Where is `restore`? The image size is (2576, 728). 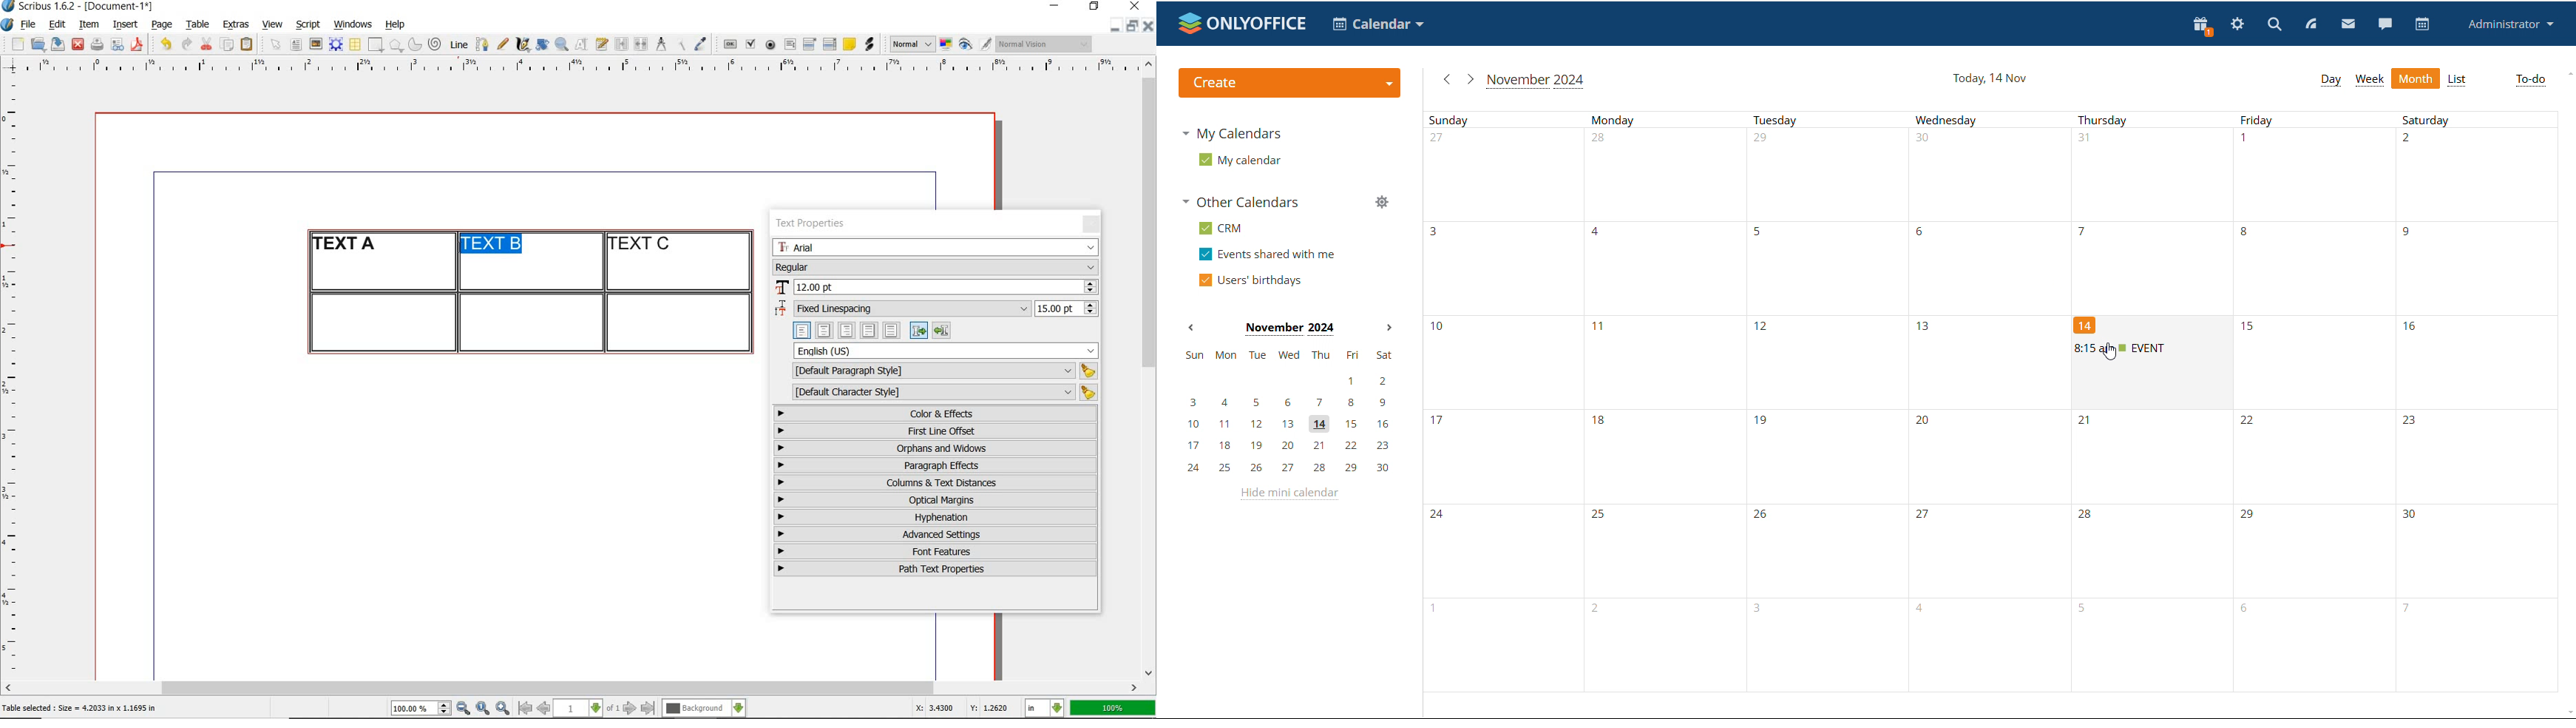
restore is located at coordinates (1095, 7).